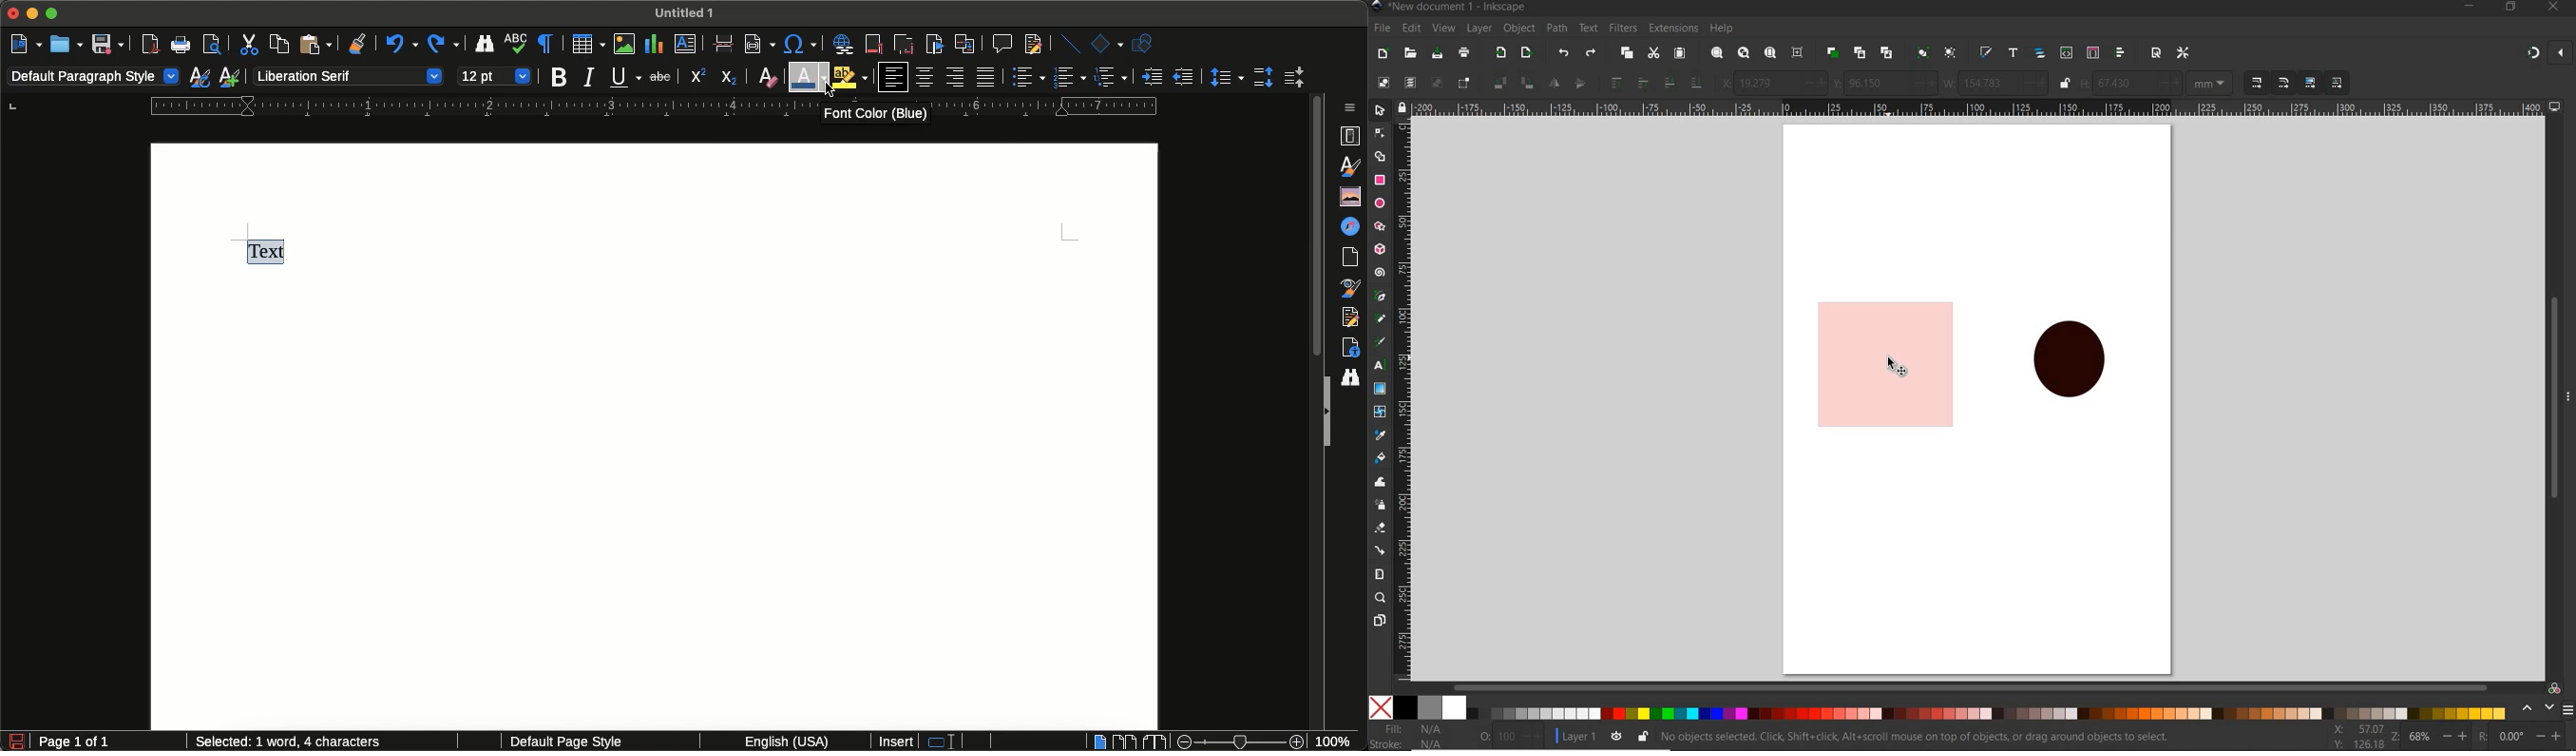 The width and height of the screenshot is (2576, 756). Describe the element at coordinates (232, 77) in the screenshot. I see `New style from selection` at that location.